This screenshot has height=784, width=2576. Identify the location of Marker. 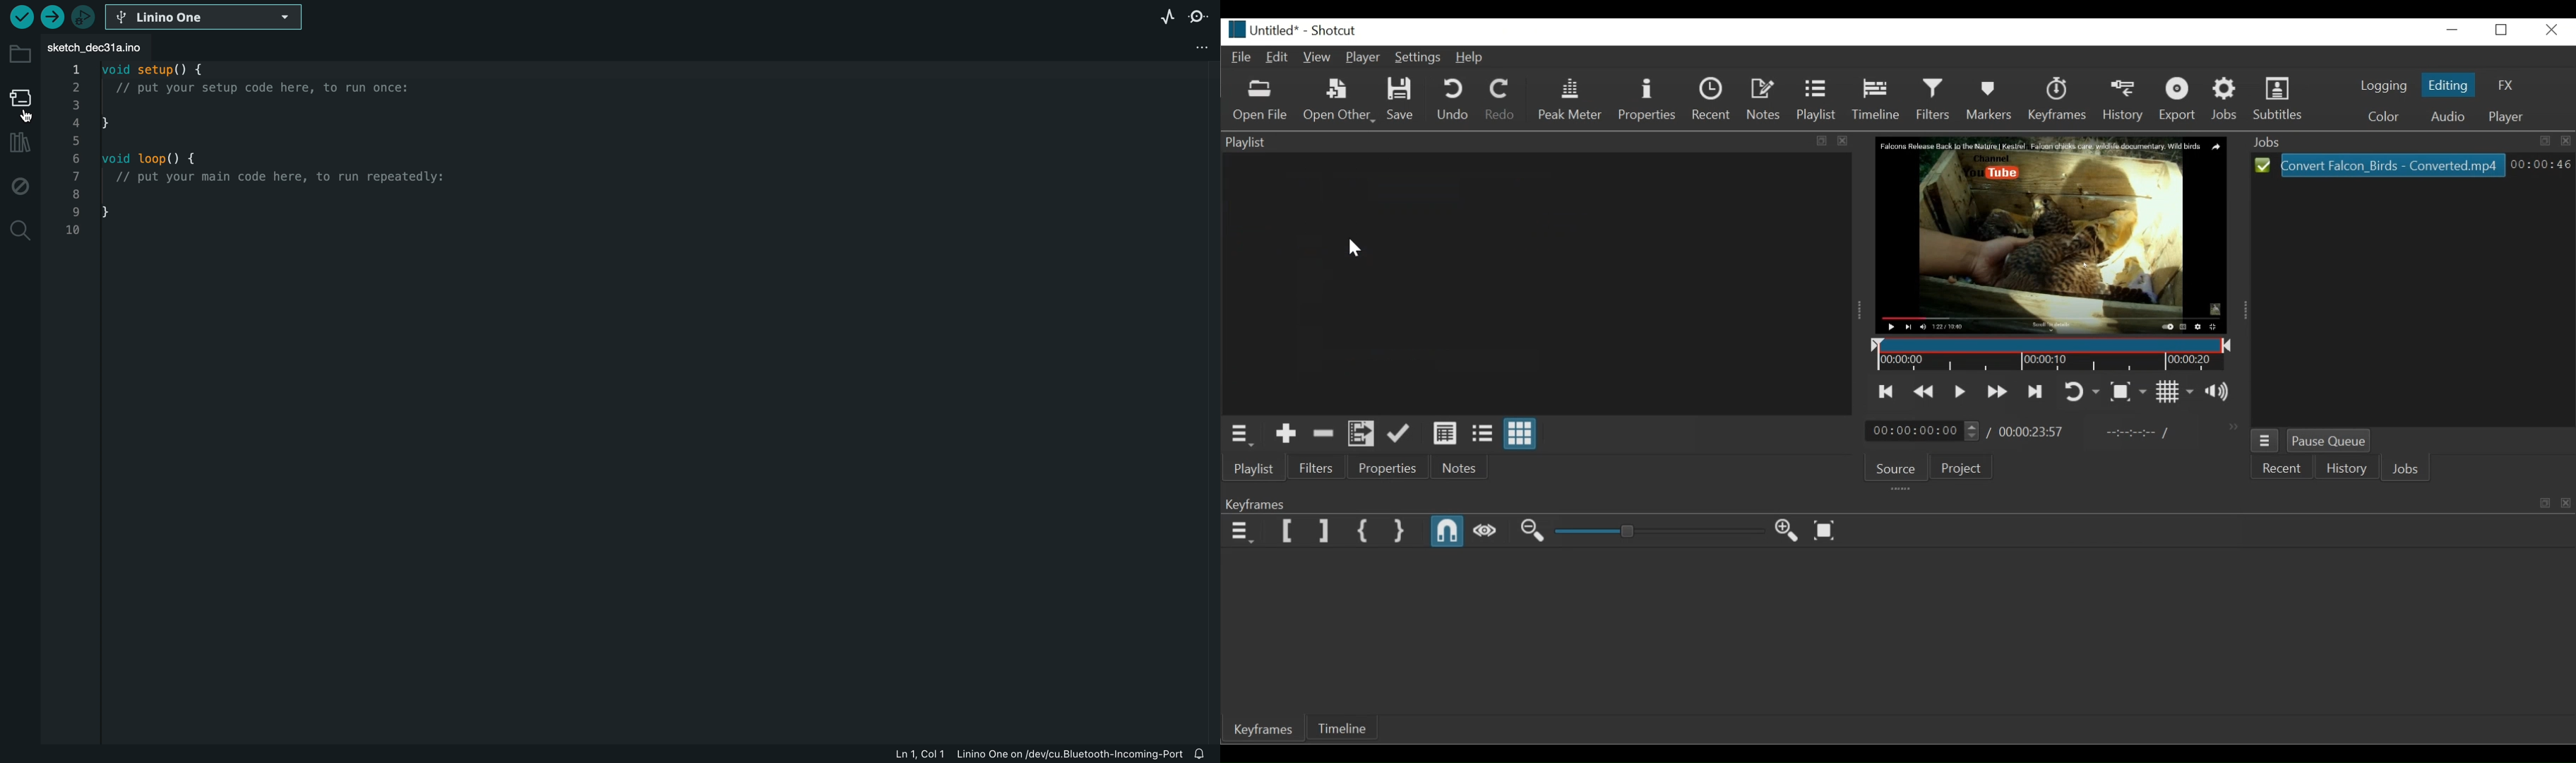
(1988, 101).